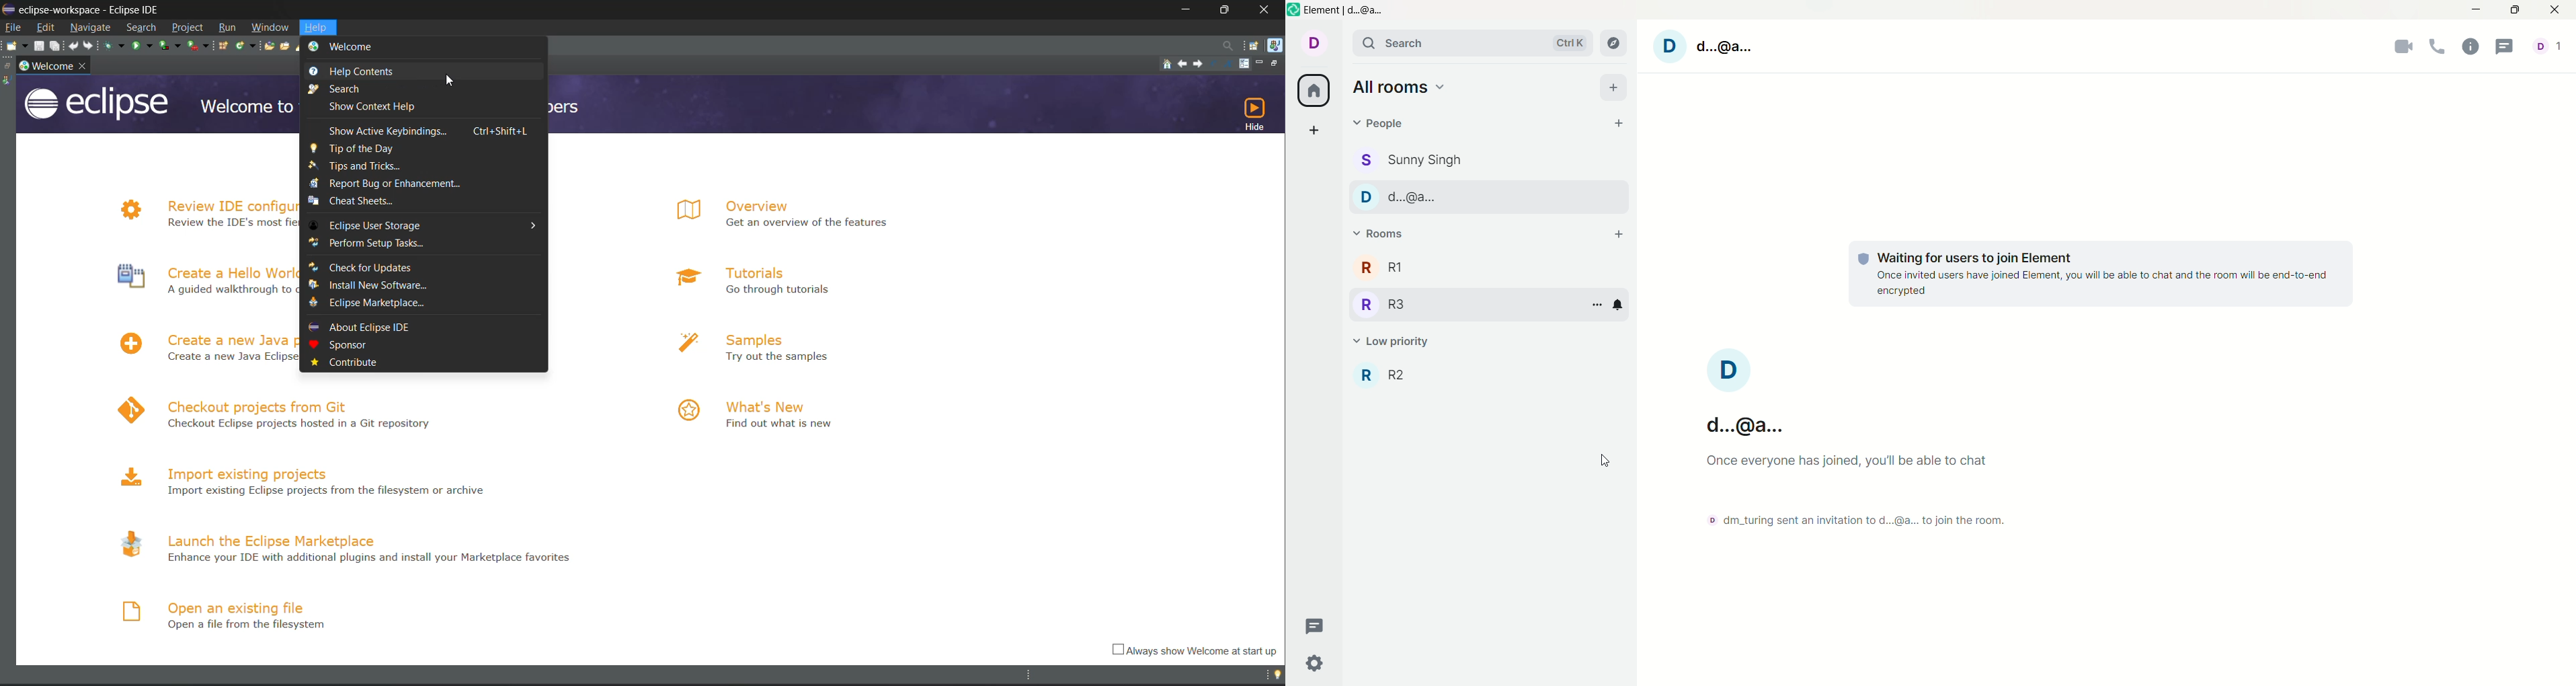 The width and height of the screenshot is (2576, 700). Describe the element at coordinates (1313, 628) in the screenshot. I see `threads` at that location.